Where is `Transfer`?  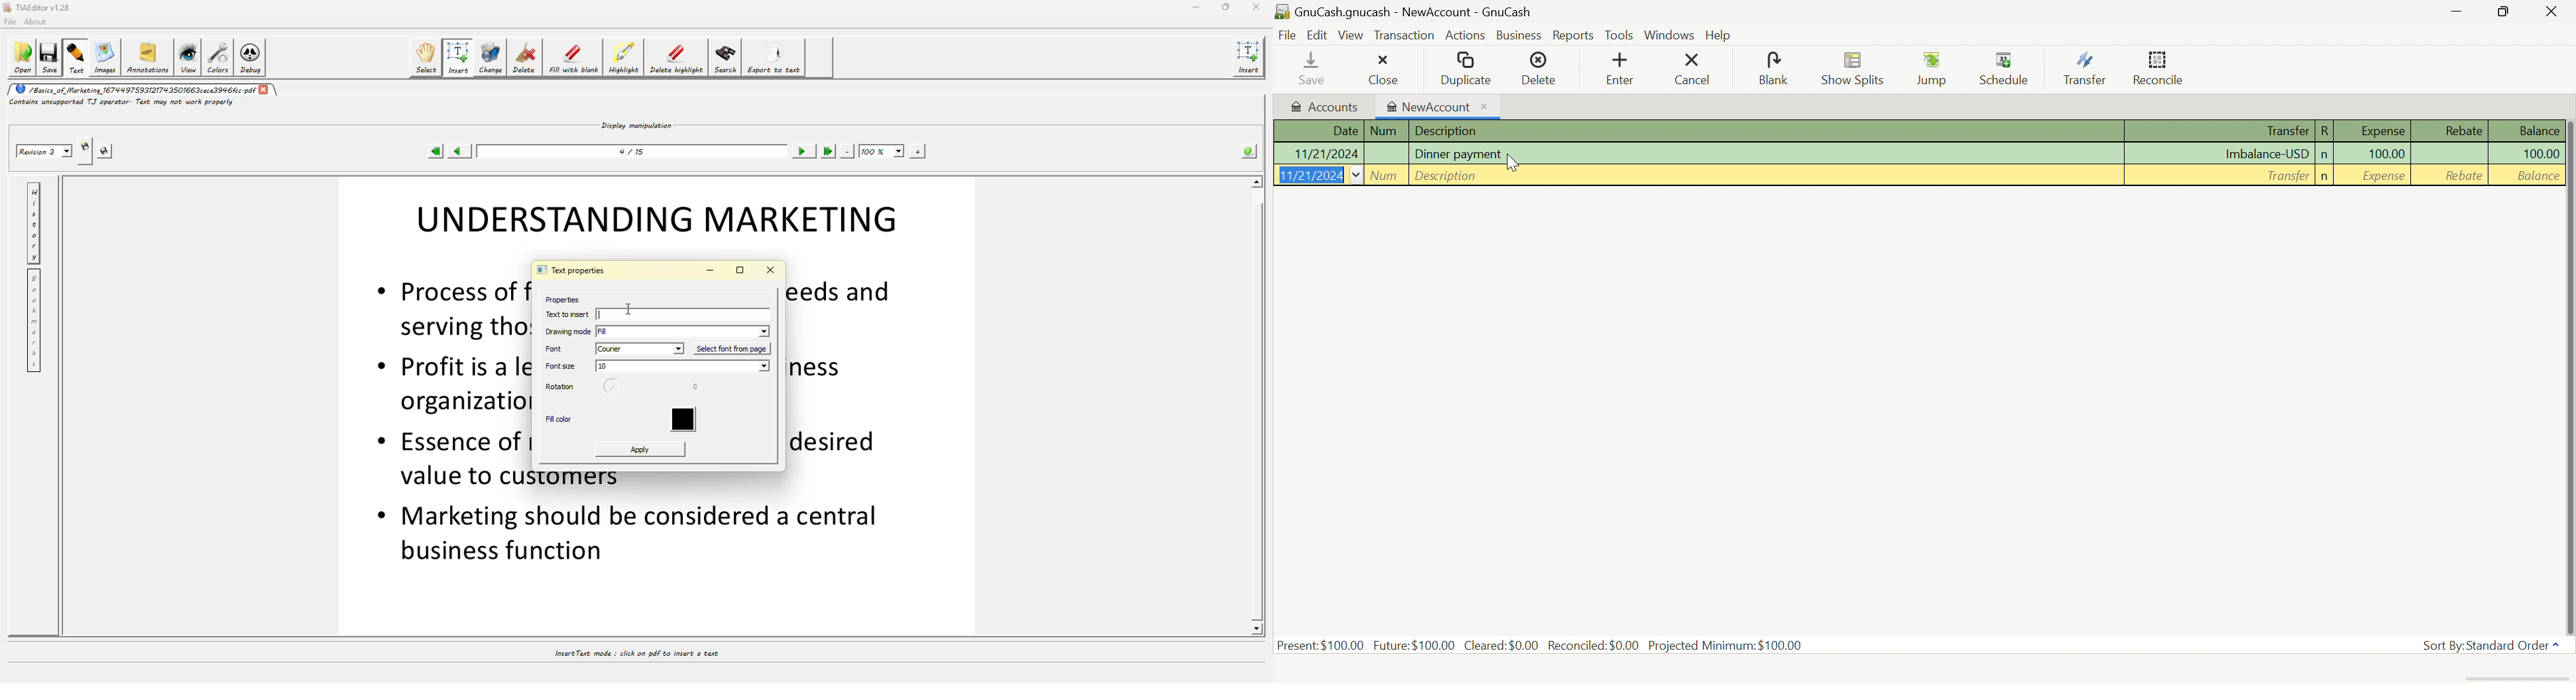
Transfer is located at coordinates (2285, 177).